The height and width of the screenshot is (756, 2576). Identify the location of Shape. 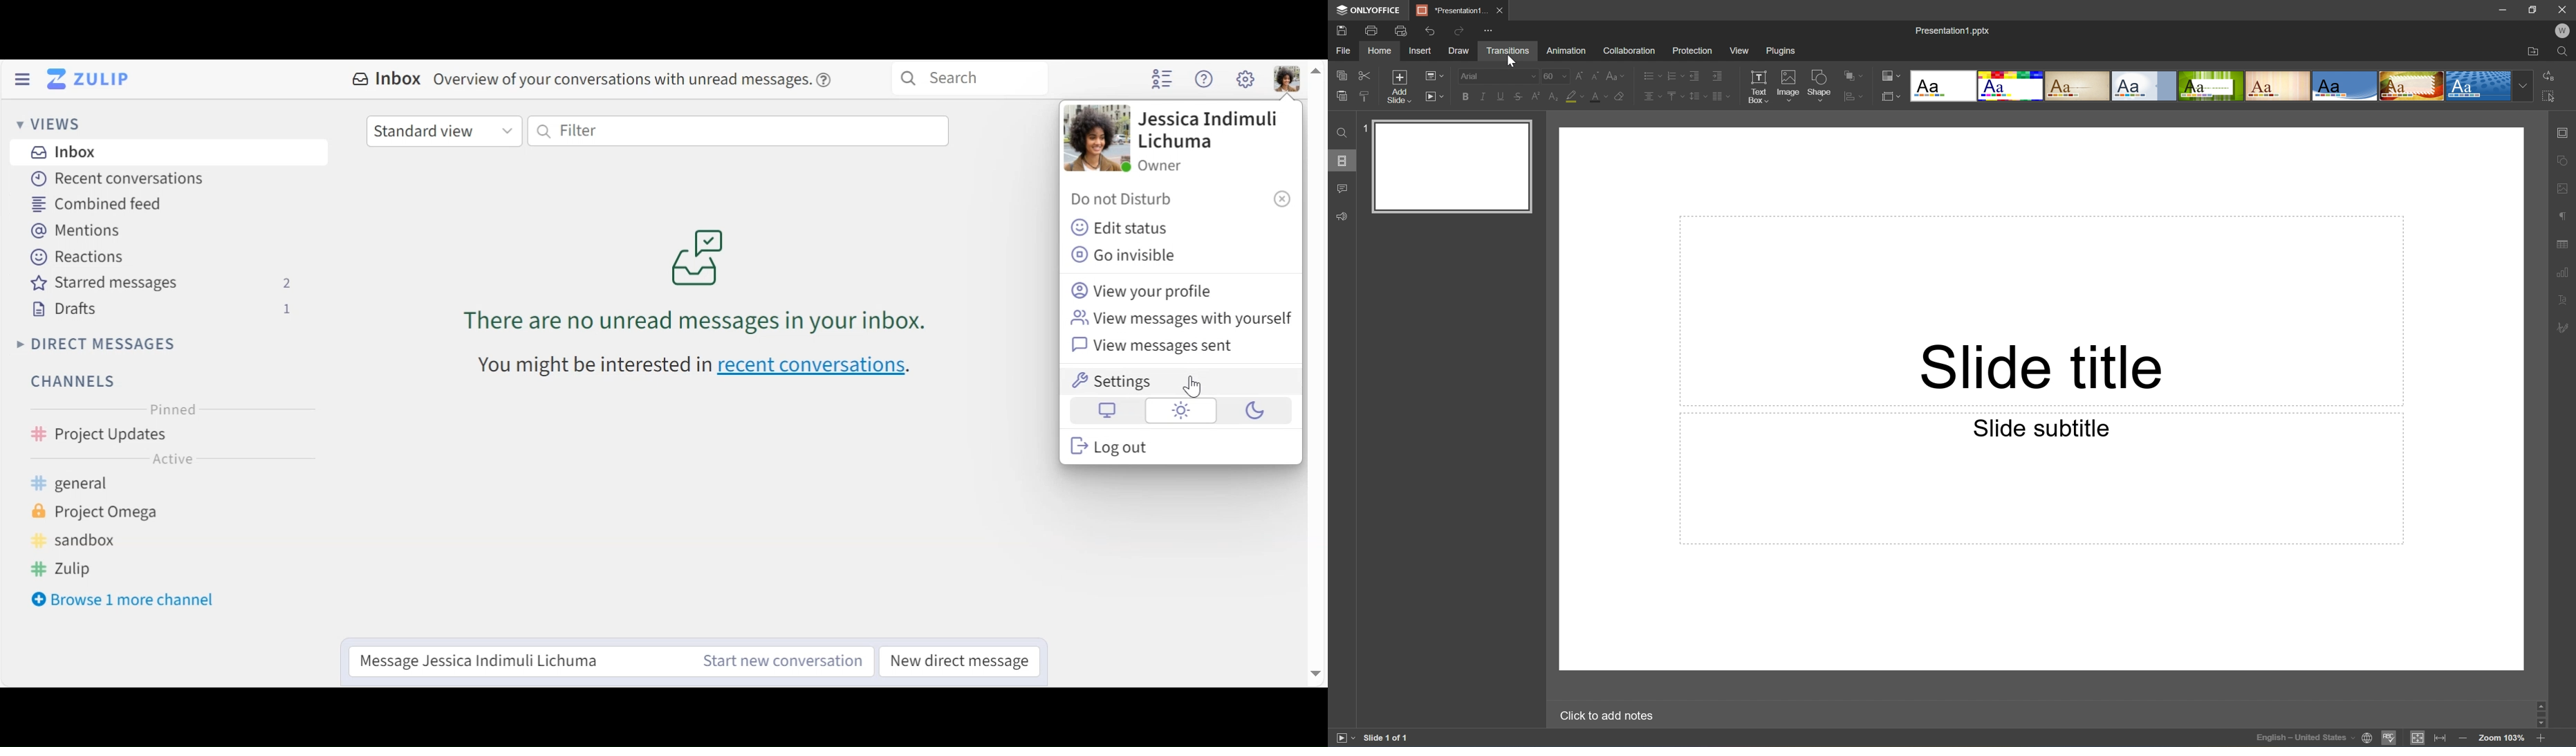
(1822, 84).